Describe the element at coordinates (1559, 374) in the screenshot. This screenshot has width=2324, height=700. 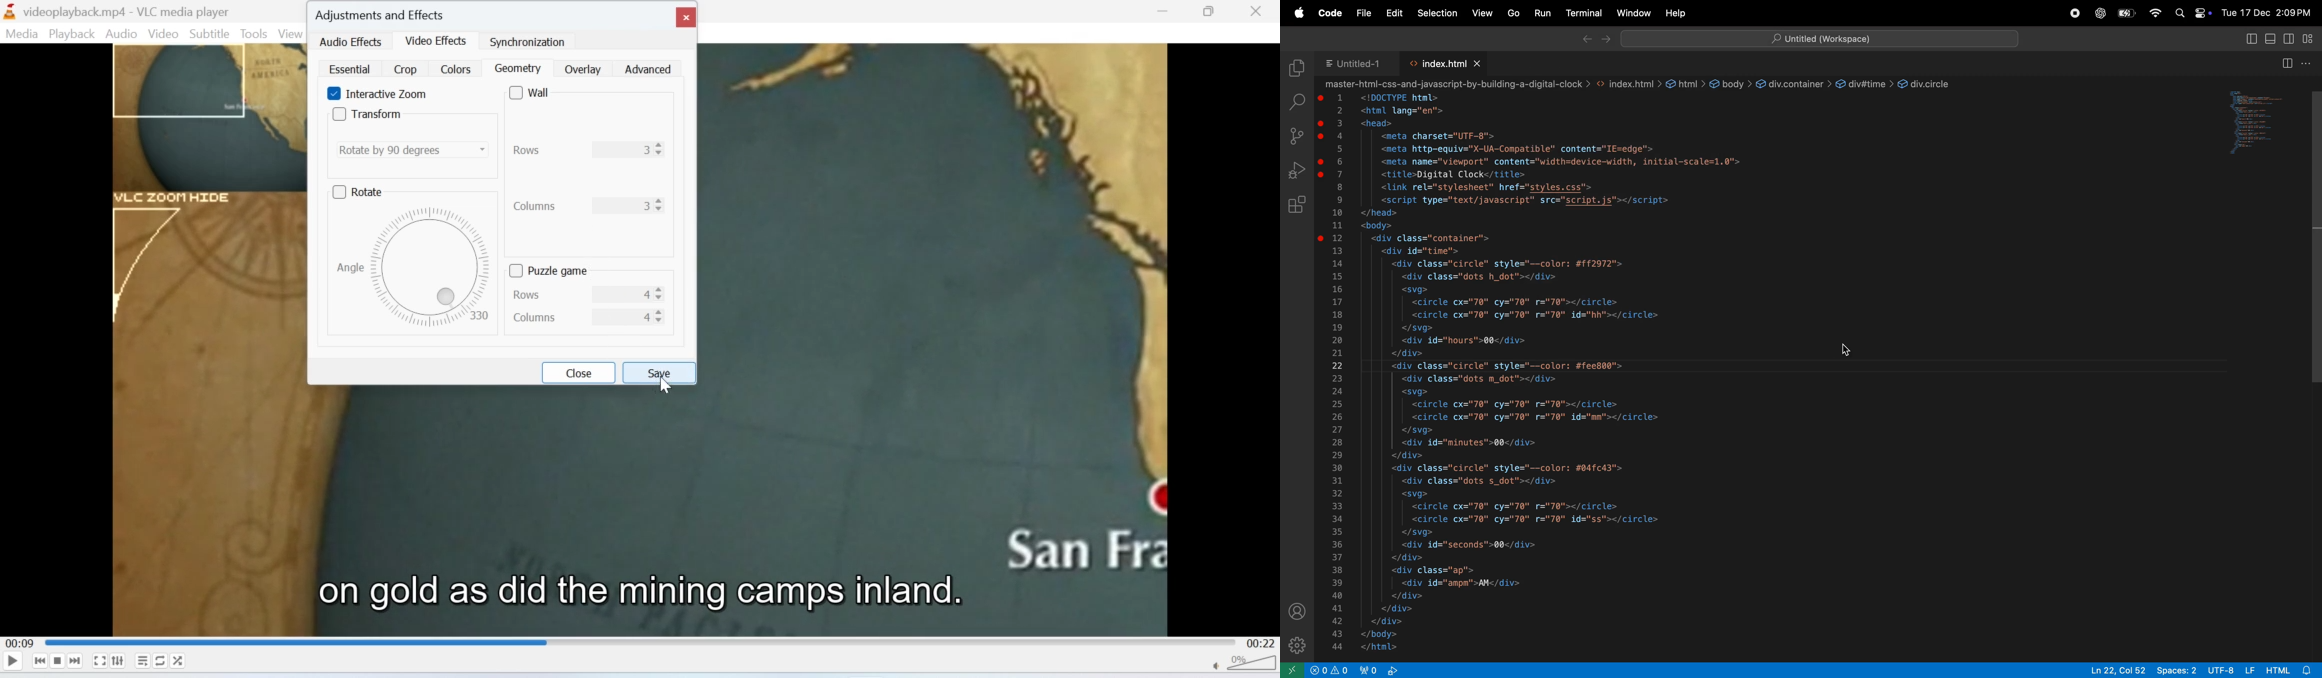
I see `<html lang="en">
<head>
<meta charset="UTF-8">
<meta http-equiv="X-UA-Compatible" content="IE=edge'>
<meta name="viewport" content="width=device-width, initial-scale=1.0">
<title>Digital Clock</title>
<link rel="stylesheet" href="styles.css">
<script type="text/javascript" src="script.js"></script>
</head>
<body>
<div class="container">
<div id="time">
<div class="circle" style="--color: #ff2972">
<div class="dots h_dot"></div>
<svg>
<circle cx="70" cy="70" r="70"></circle>
<circle cx="70" cy="70" r="70" id="hh"></circle>
</svg>
<div id="hours">00</div>
</div>
<div class="circle" style="--color: #fee800">
<div class="dots m_dot"></div>
<svg>
<circle cx="70" cy="70" r="70"></circle>
<circle cx="70" cy="70" r="70" id="mm"></circle>
</svg>
<div id="minutes">00</div>
</div>
<div class="circle" style="--color: #04fc43">
<div class="dots s_dot"></div>
<svg>
<circle cx="70" cy="70" r="70"></circle>
<circle cx="70" cy="70" r="70" id="ss"></circle>
</svg>
<div id="seconds">00</div>
</div>
<div class="ap">
<div id="ampm">AM</div>
</div>
</div>
</div>
</body>
</html>` at that location.